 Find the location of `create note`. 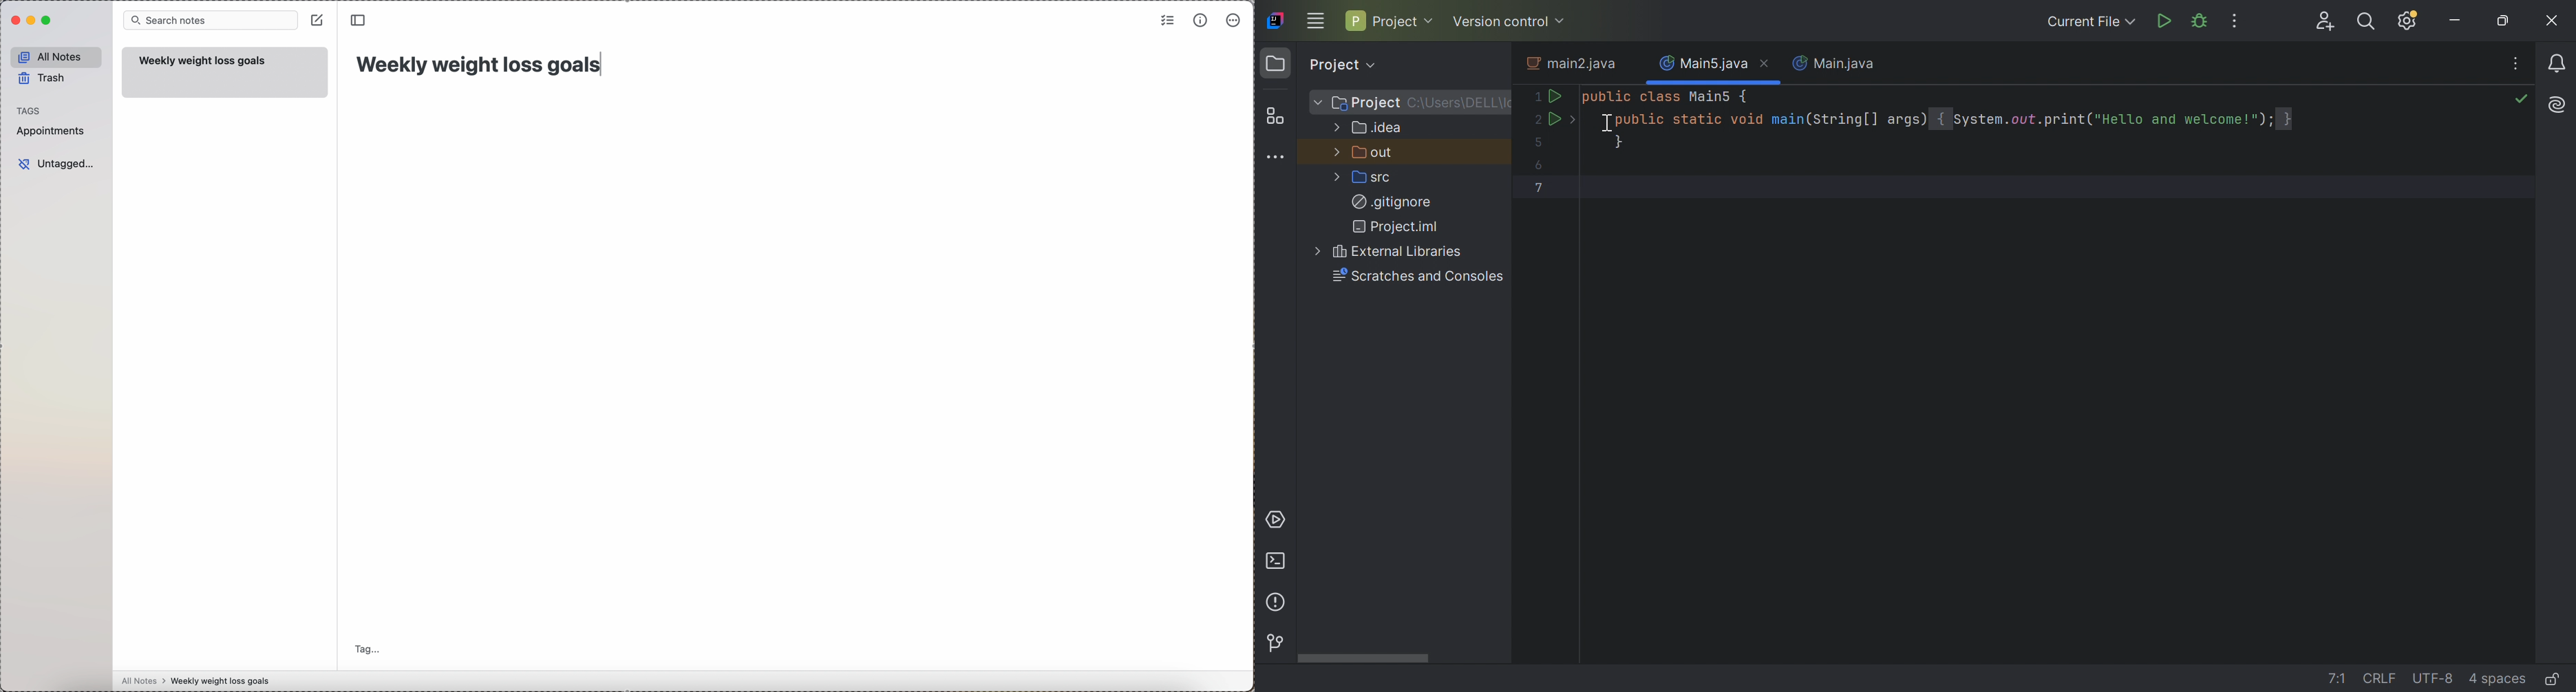

create note is located at coordinates (317, 20).